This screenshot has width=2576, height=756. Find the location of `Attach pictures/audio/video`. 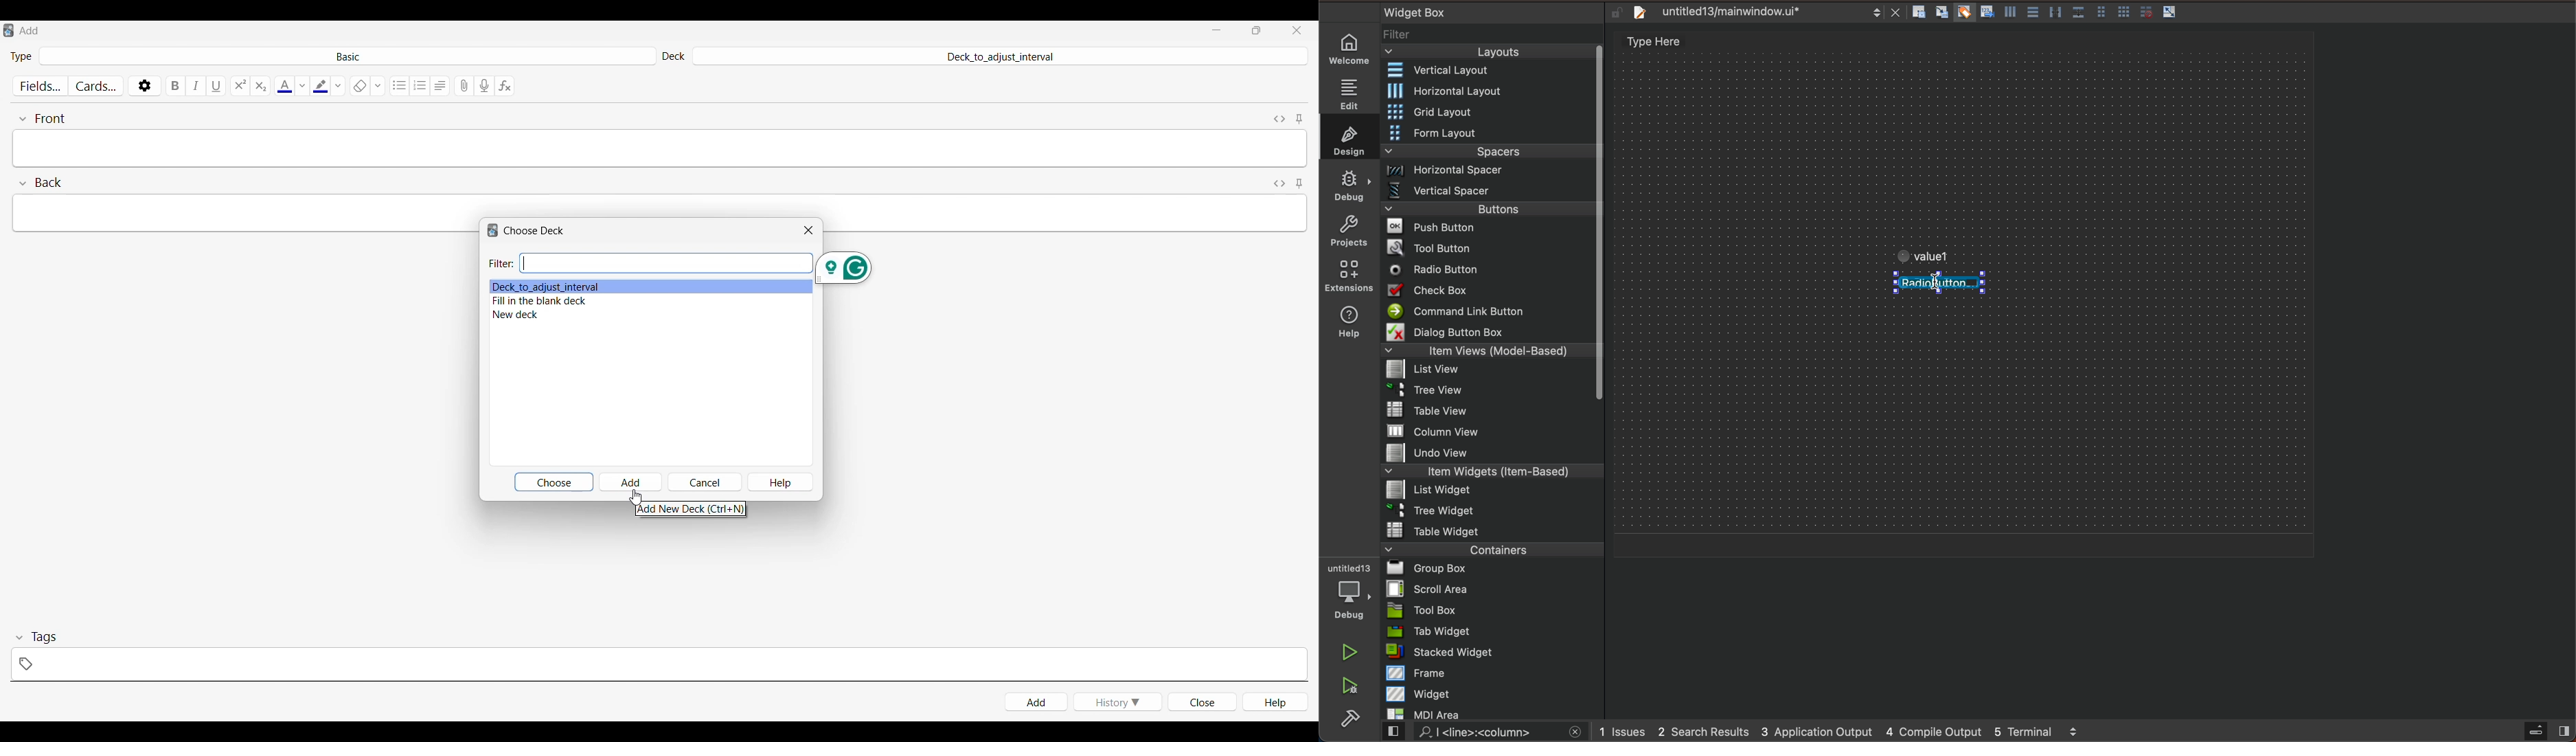

Attach pictures/audio/video is located at coordinates (464, 86).